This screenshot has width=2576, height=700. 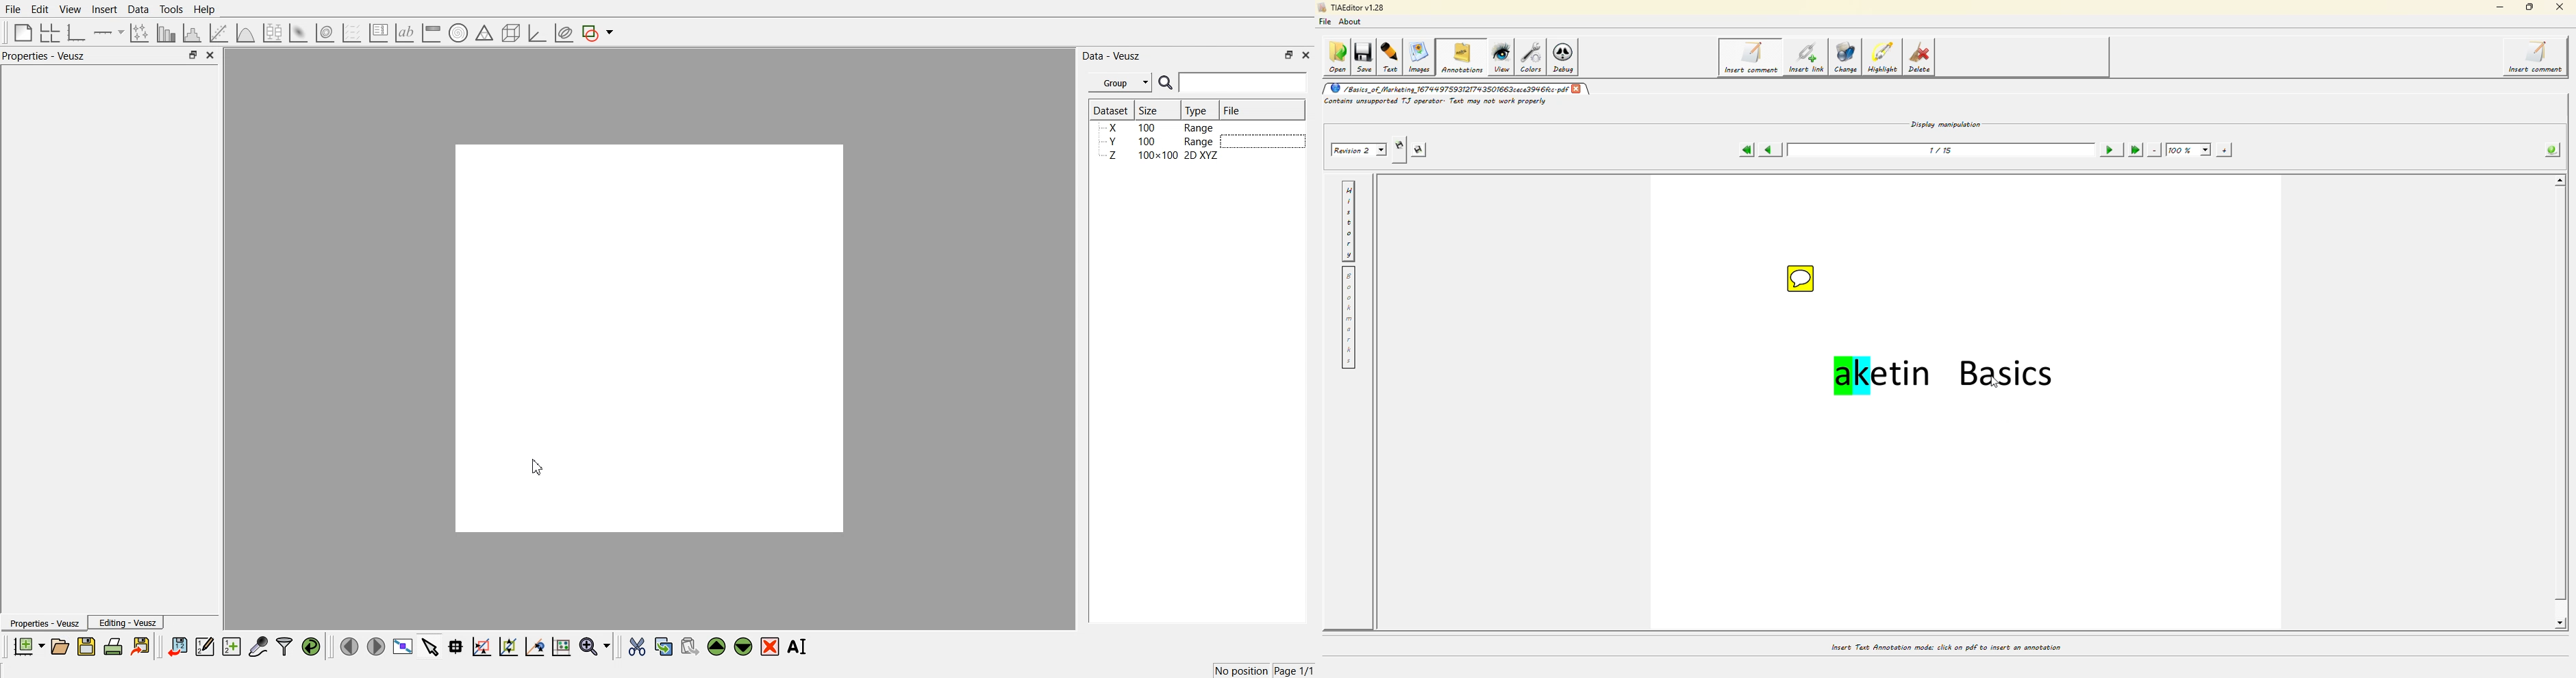 I want to click on Draw a rectangle to zoom graph axes, so click(x=481, y=646).